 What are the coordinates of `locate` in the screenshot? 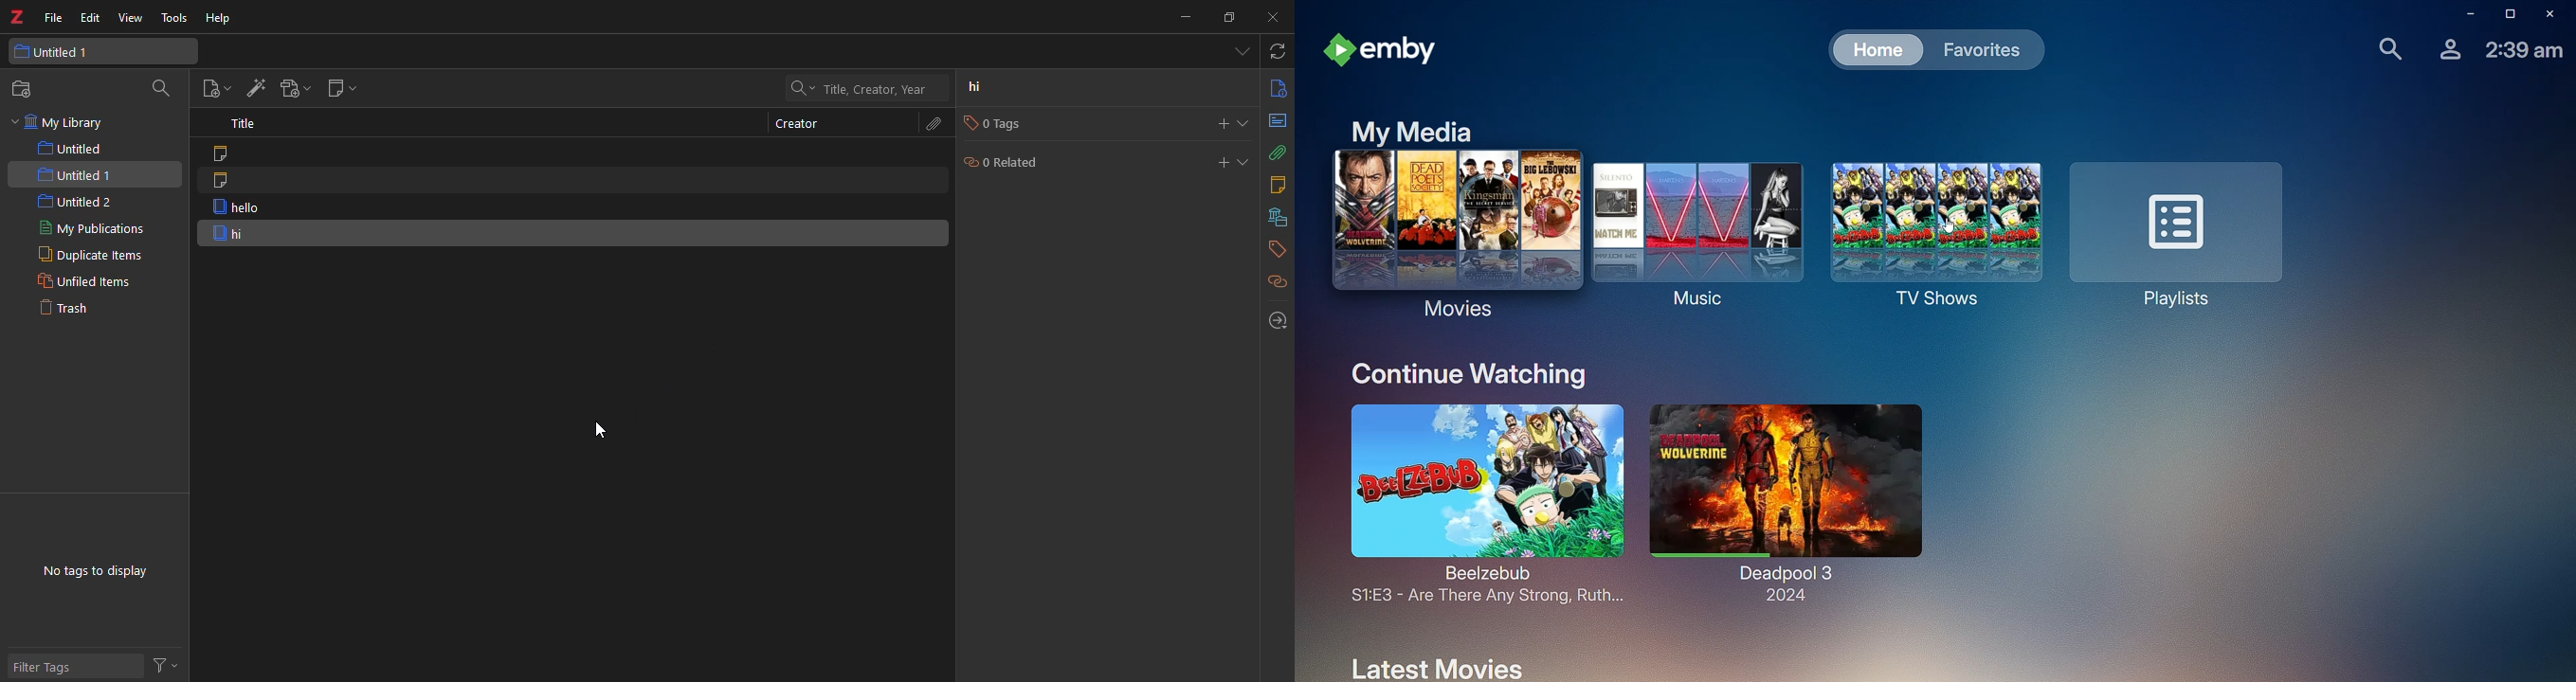 It's located at (1276, 319).